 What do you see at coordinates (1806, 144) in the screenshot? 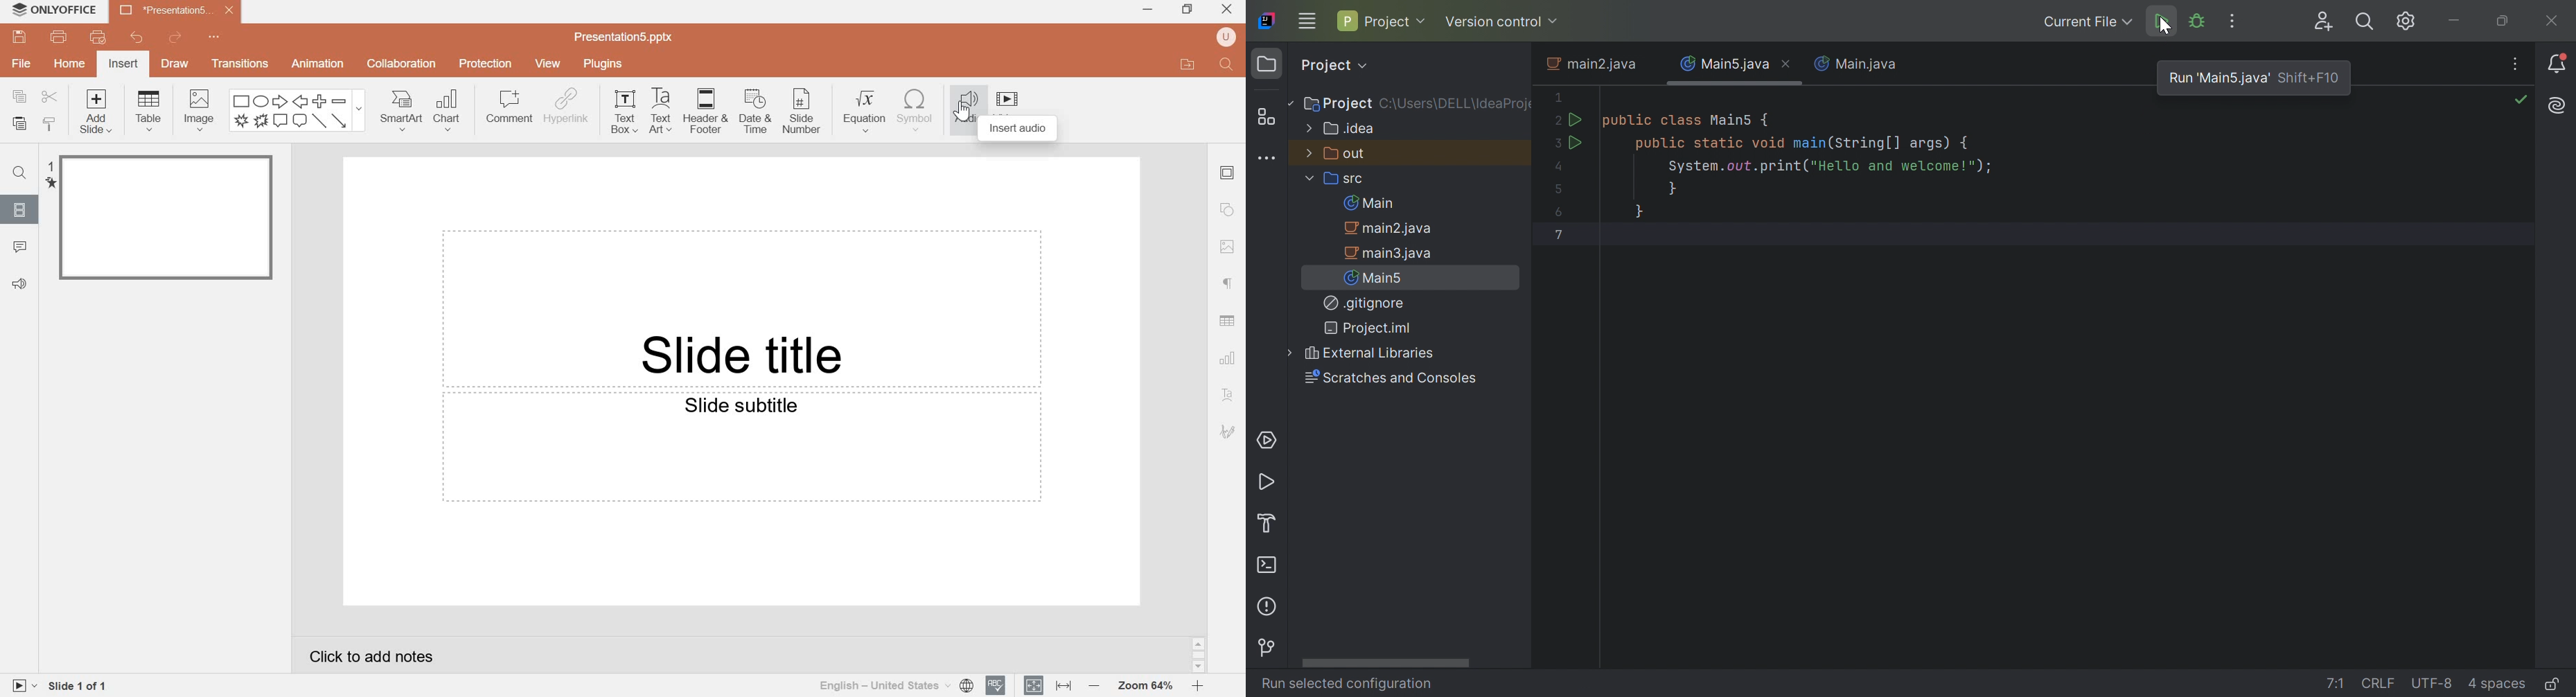
I see `public void main(String[] args)` at bounding box center [1806, 144].